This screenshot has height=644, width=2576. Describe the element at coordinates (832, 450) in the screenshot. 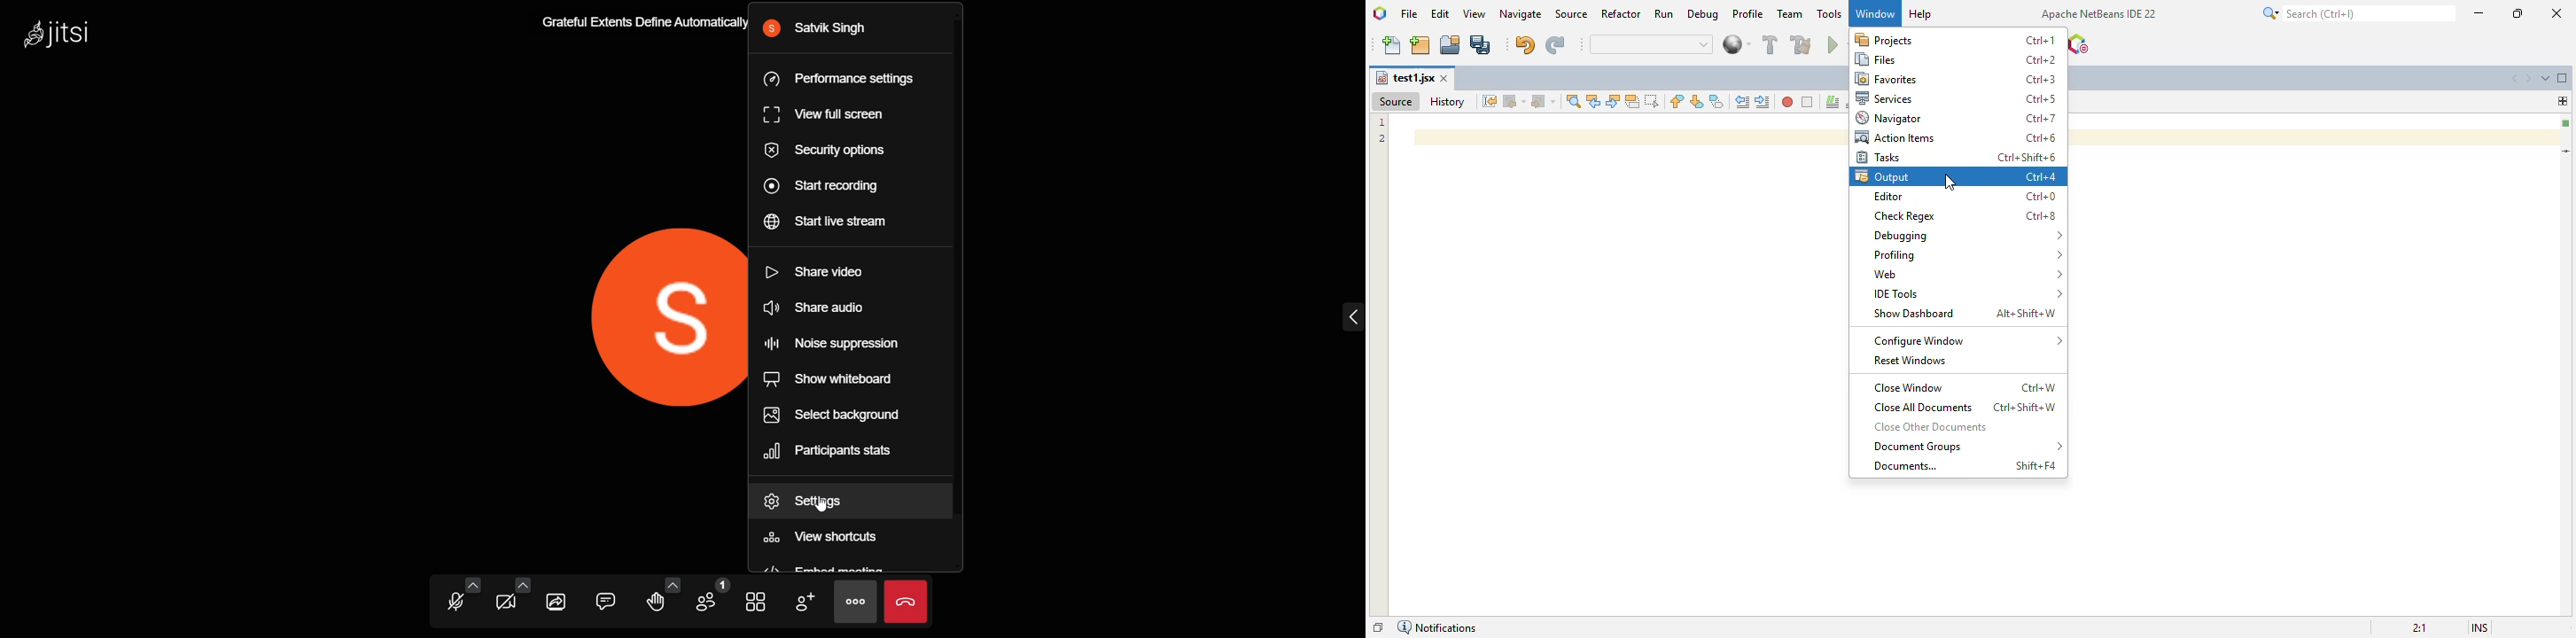

I see `participants stats` at that location.